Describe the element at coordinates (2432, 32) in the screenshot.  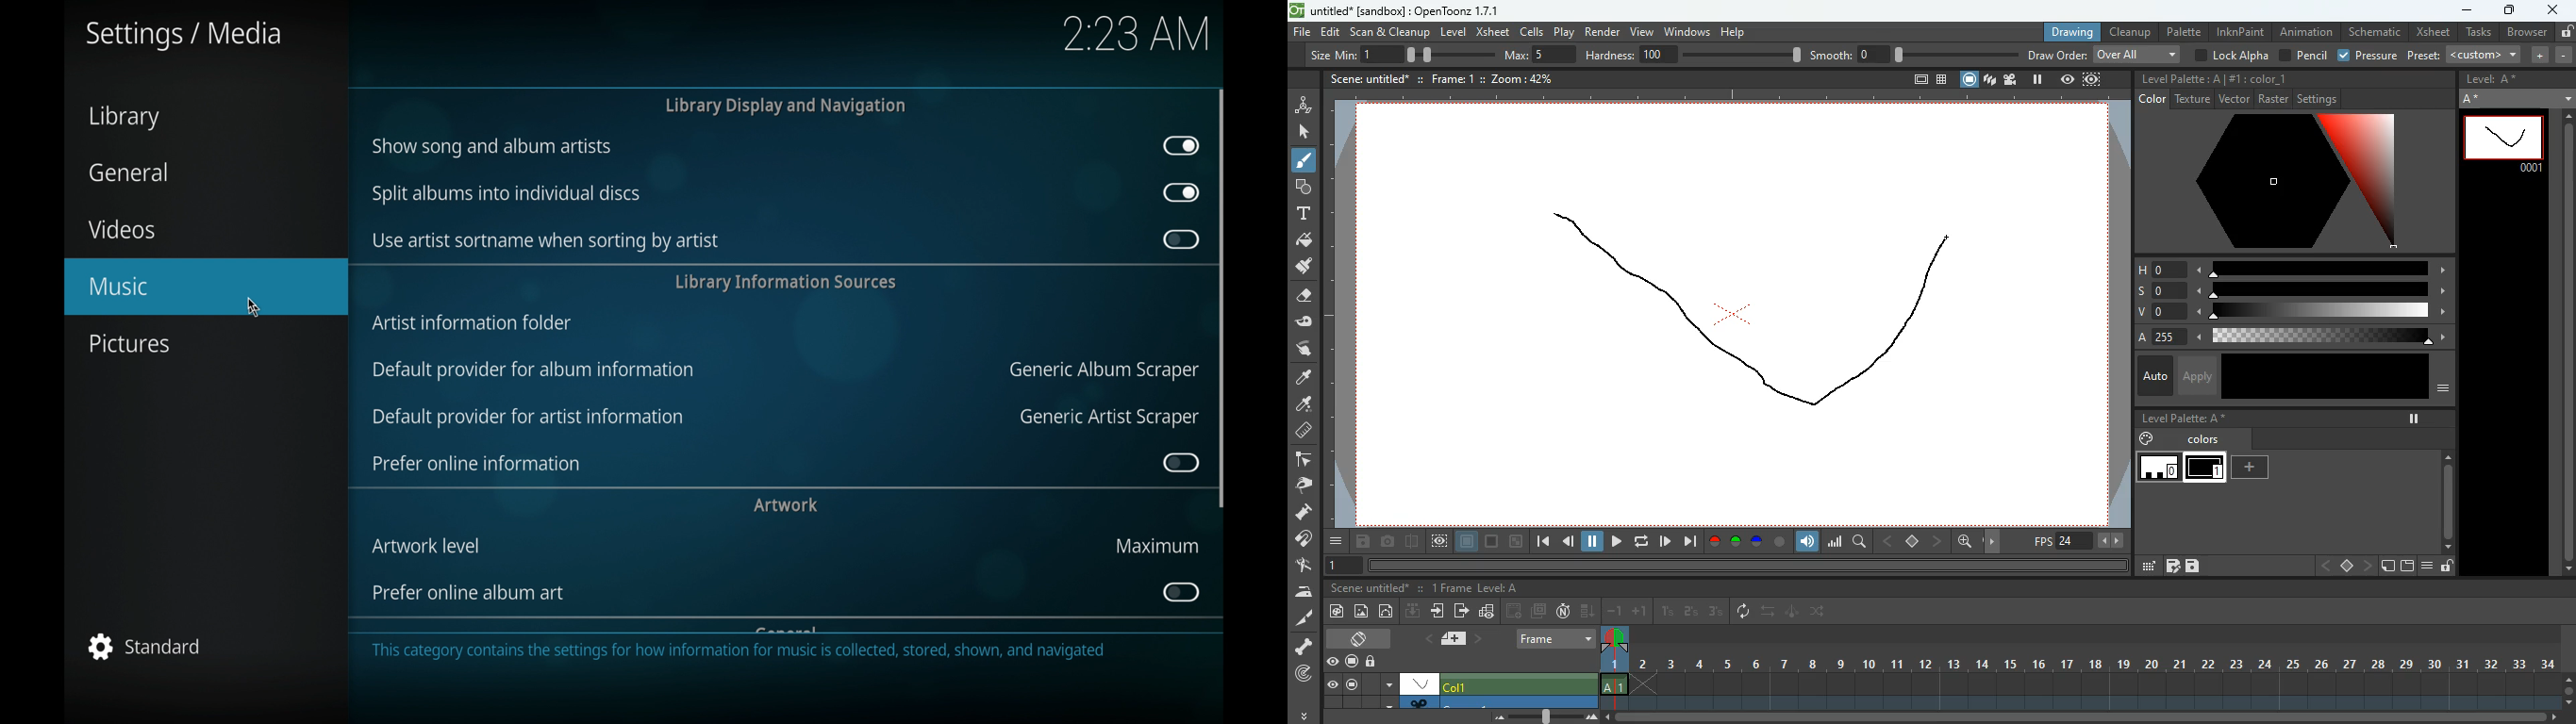
I see `xsheet` at that location.